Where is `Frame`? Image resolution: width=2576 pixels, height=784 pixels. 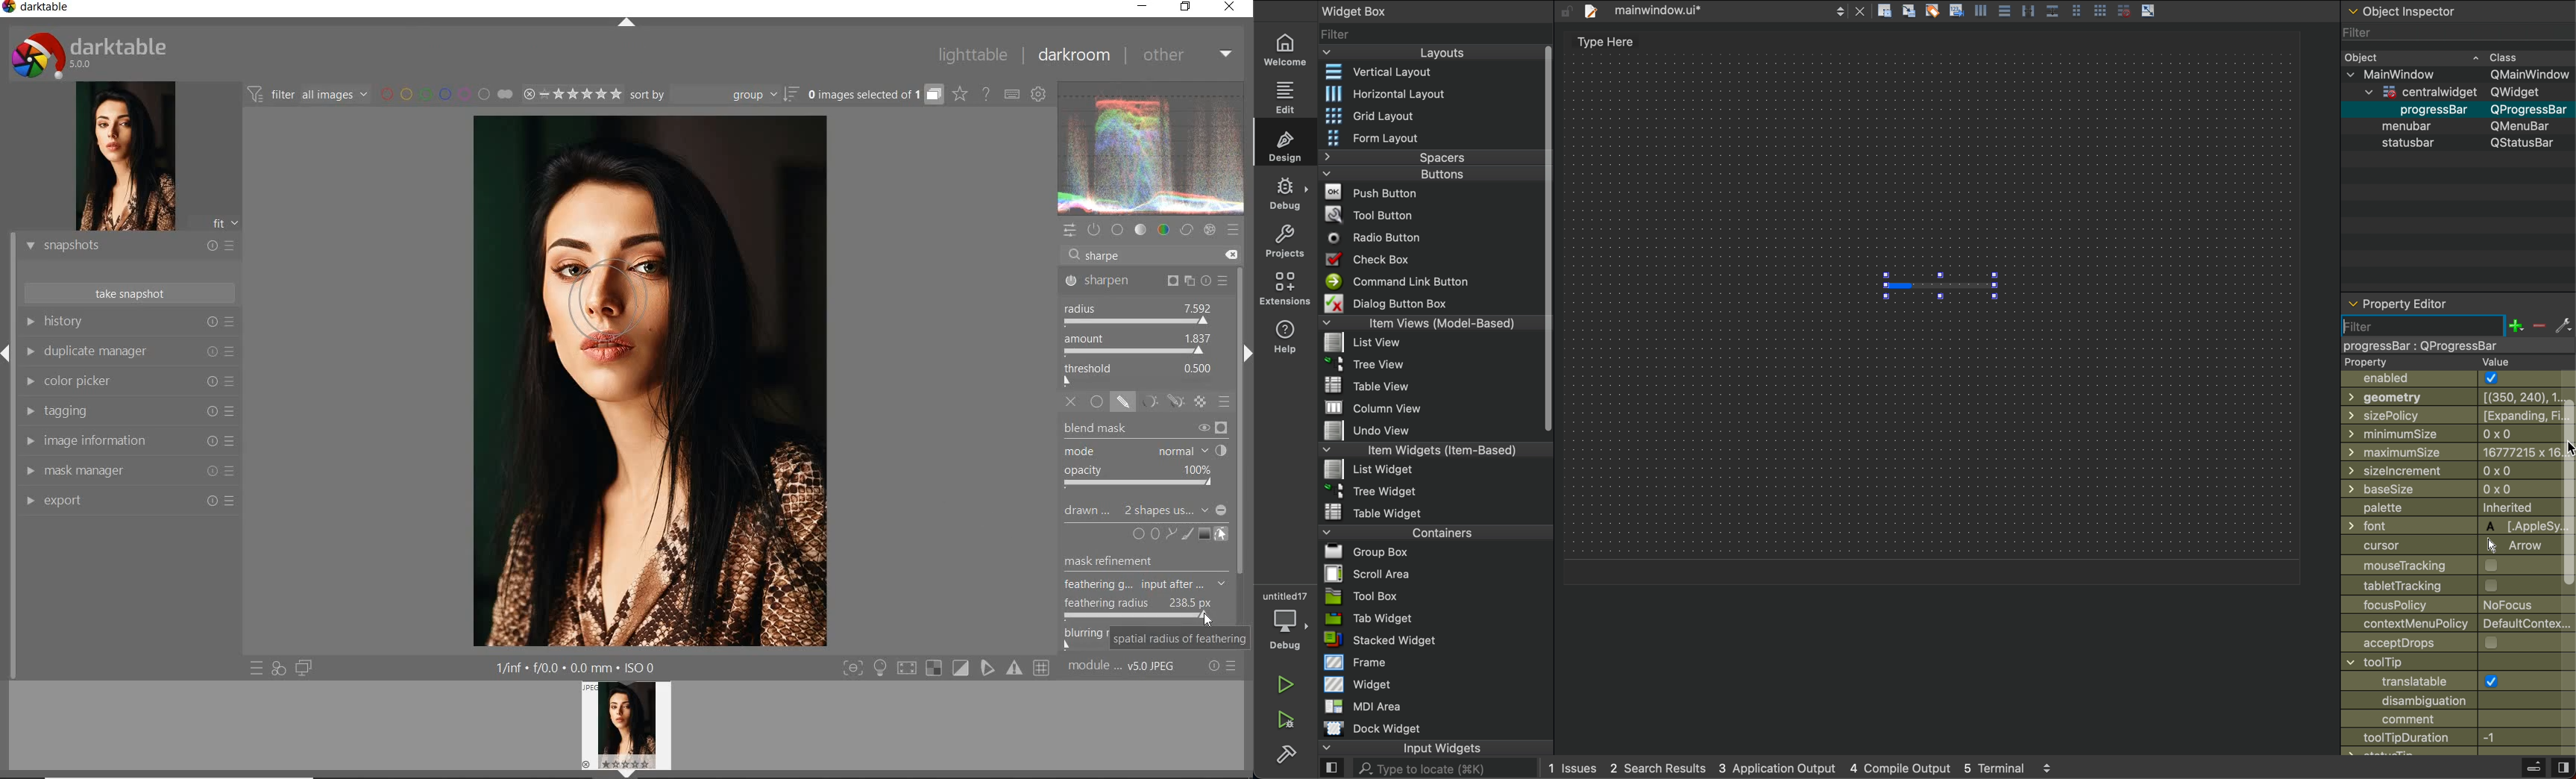
Frame is located at coordinates (1357, 662).